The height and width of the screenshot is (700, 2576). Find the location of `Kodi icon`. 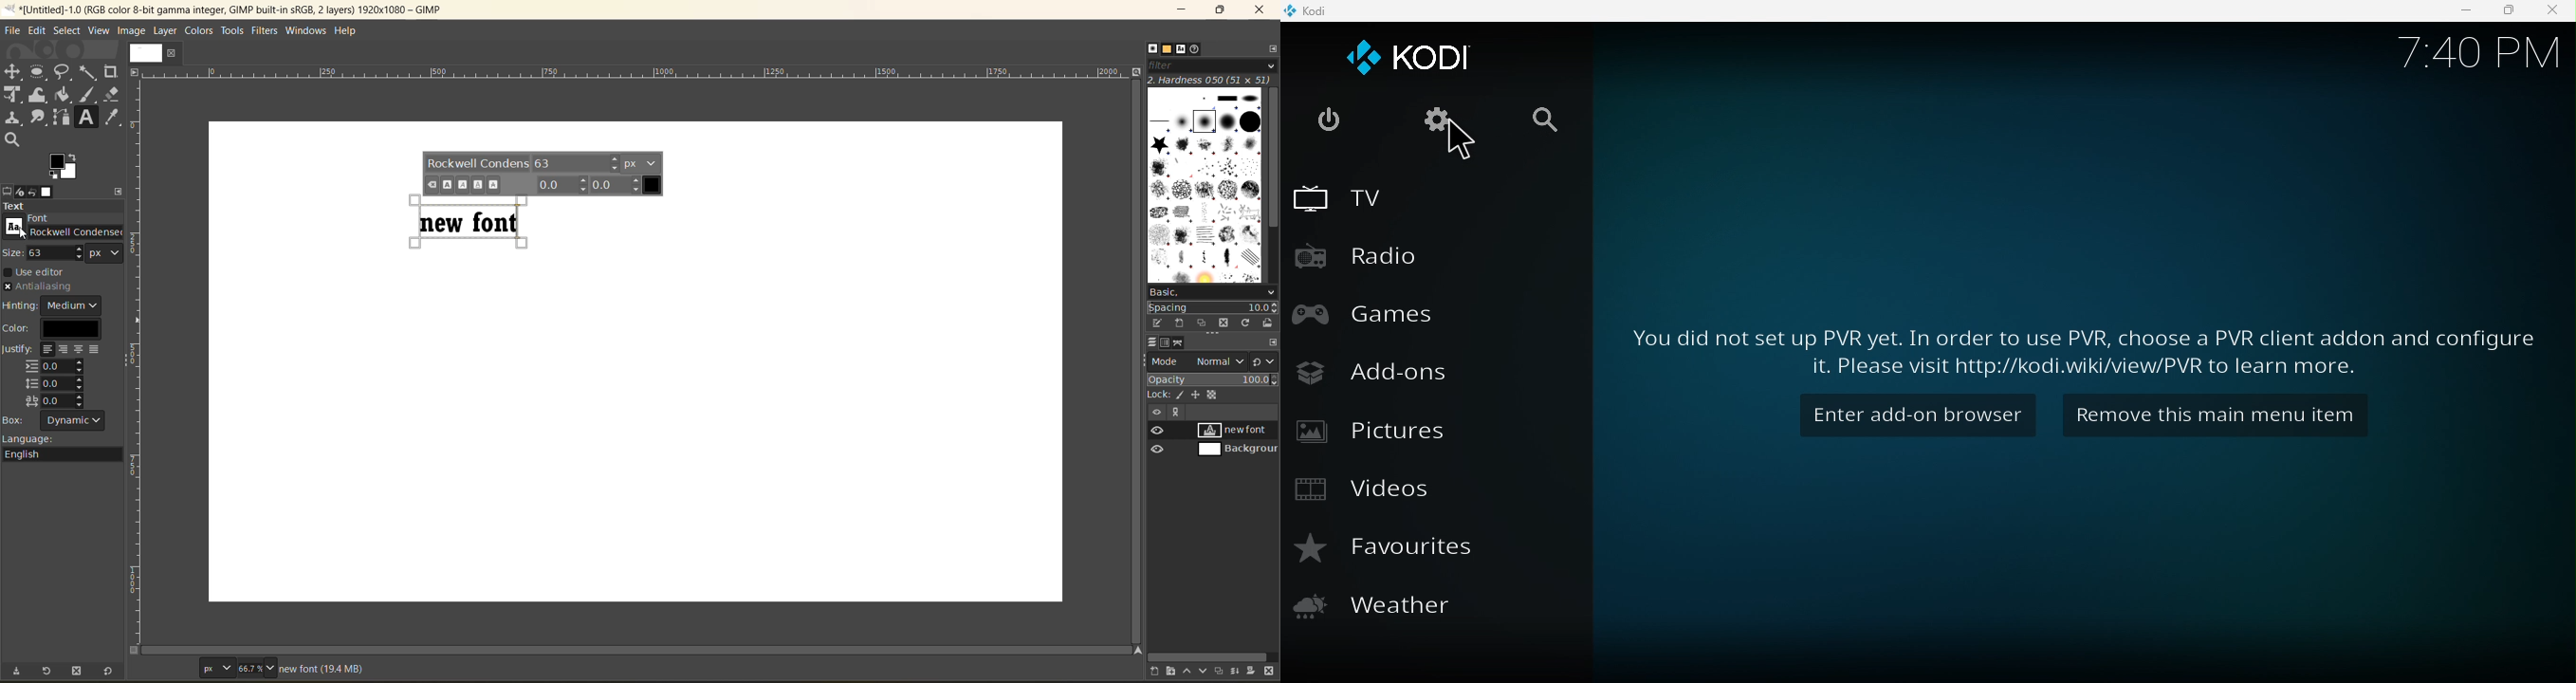

Kodi icon is located at coordinates (1410, 58).